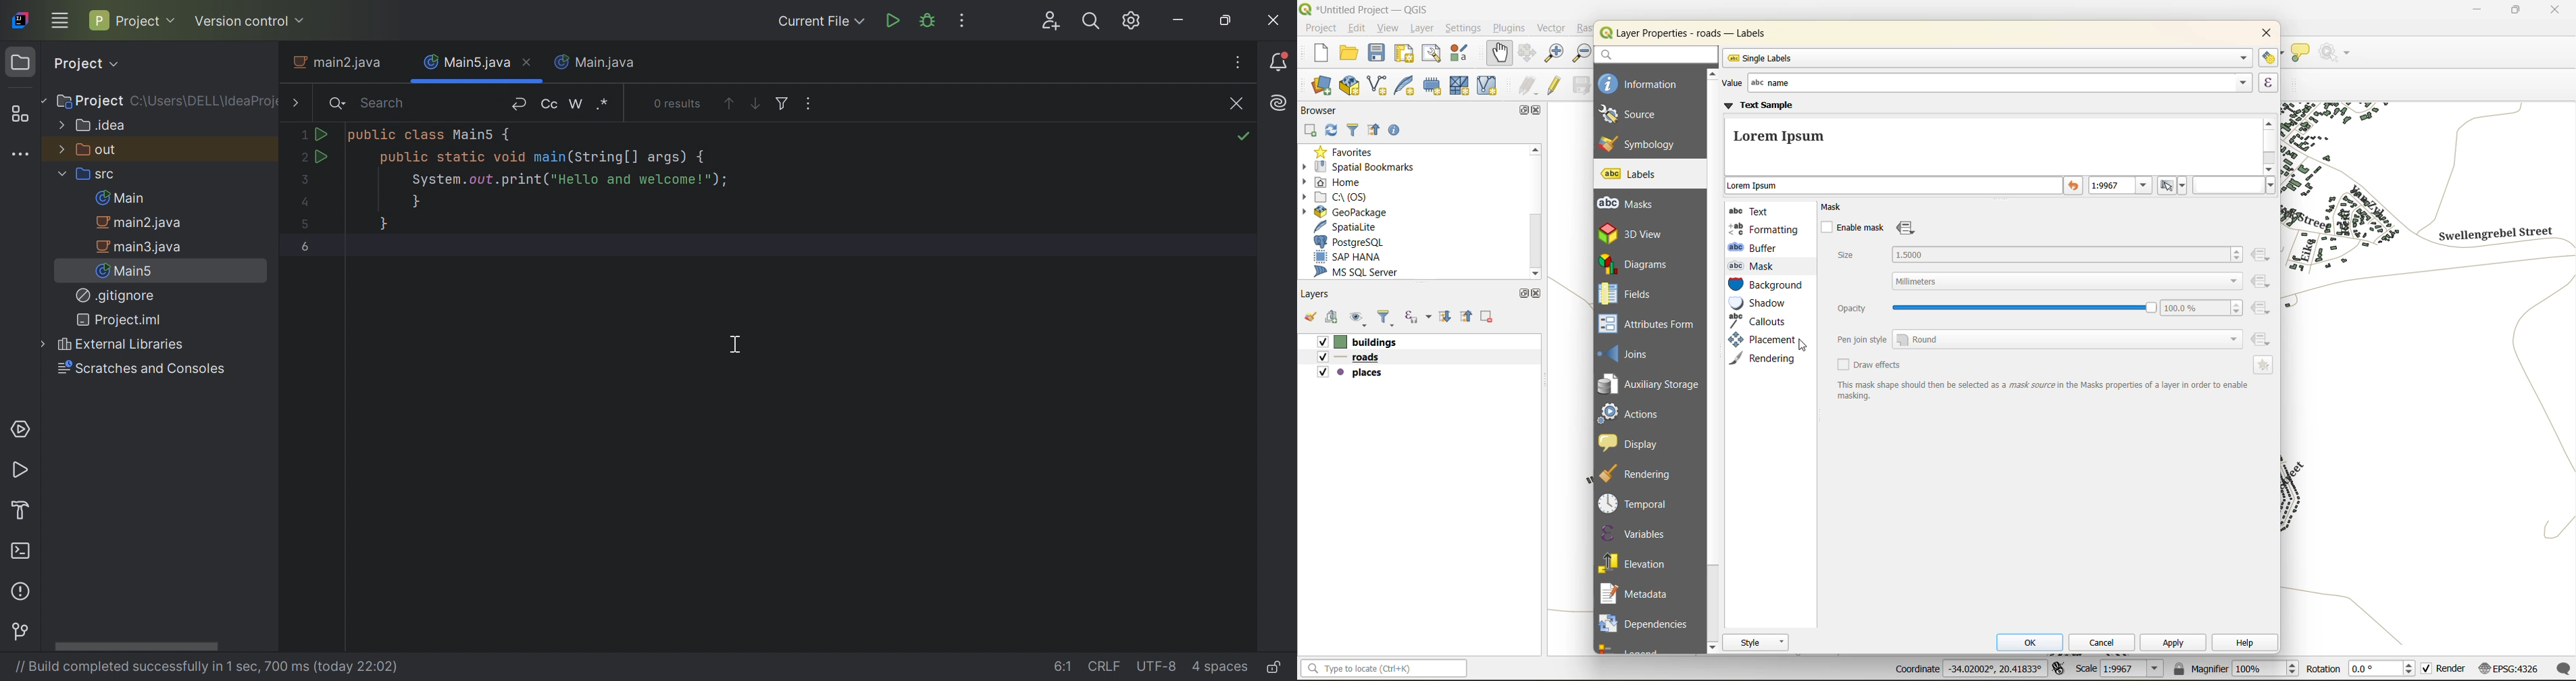 The image size is (2576, 700). Describe the element at coordinates (1396, 131) in the screenshot. I see `enable properties` at that location.